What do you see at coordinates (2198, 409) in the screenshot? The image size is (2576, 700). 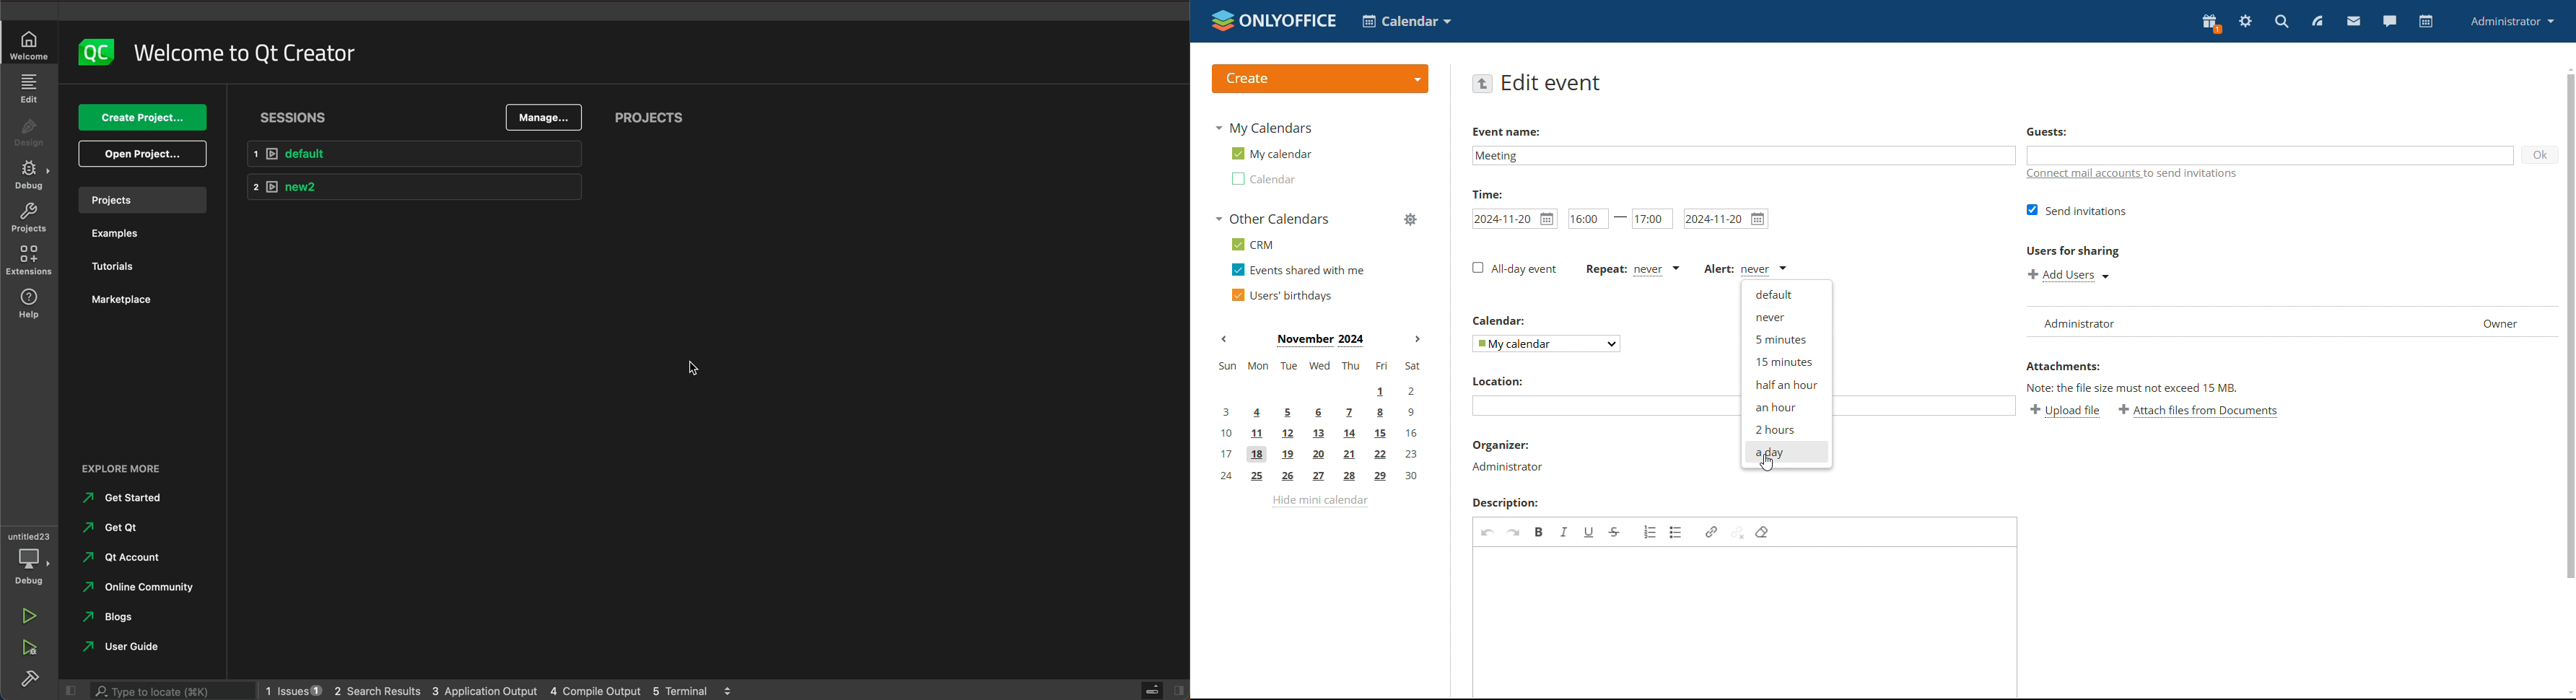 I see `attach files from documents` at bounding box center [2198, 409].